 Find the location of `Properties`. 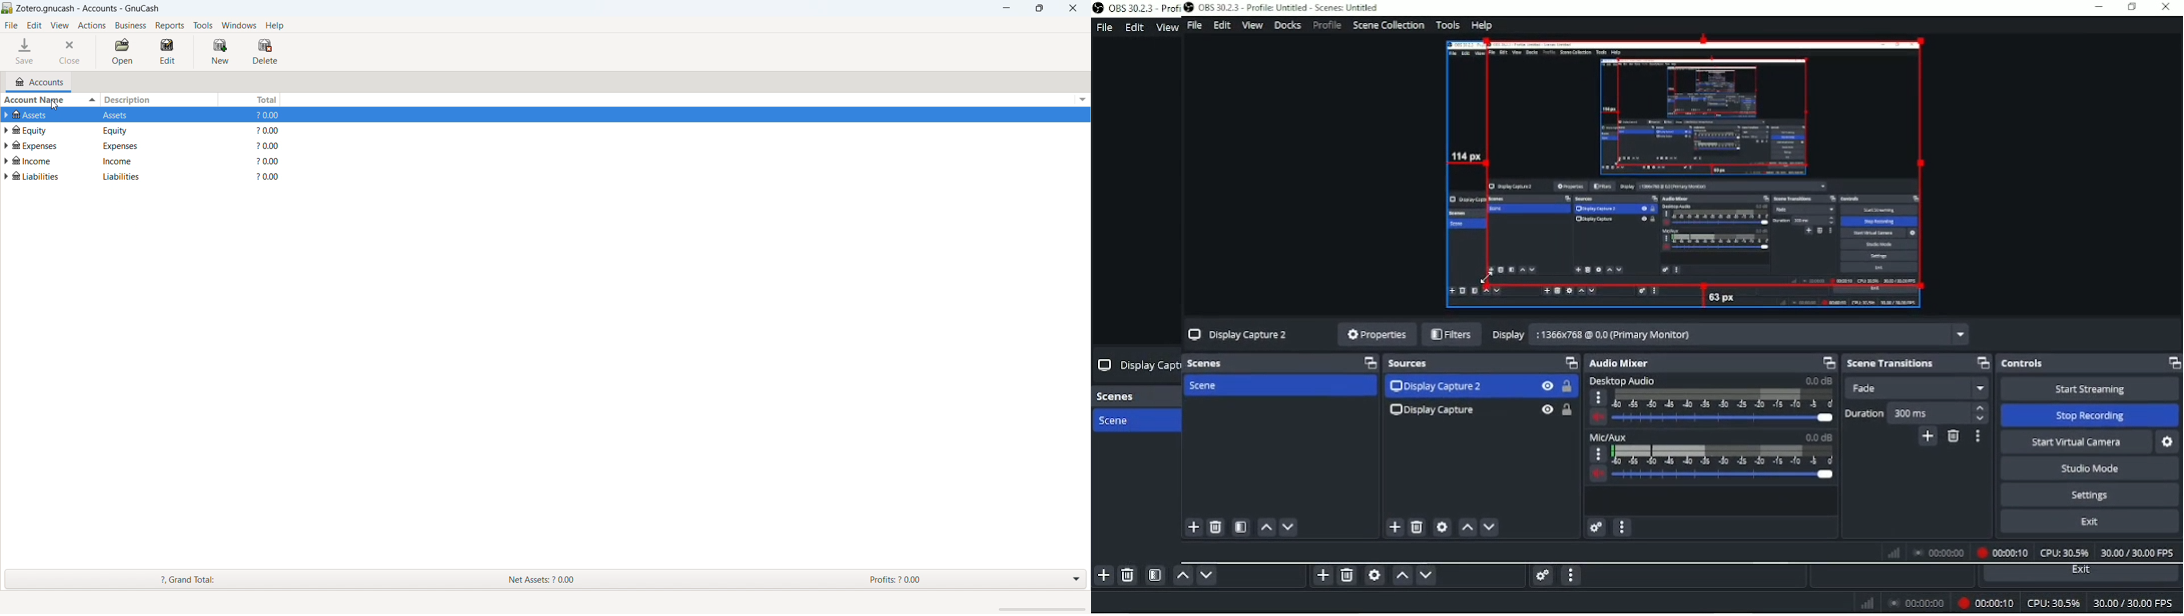

Properties is located at coordinates (1376, 332).